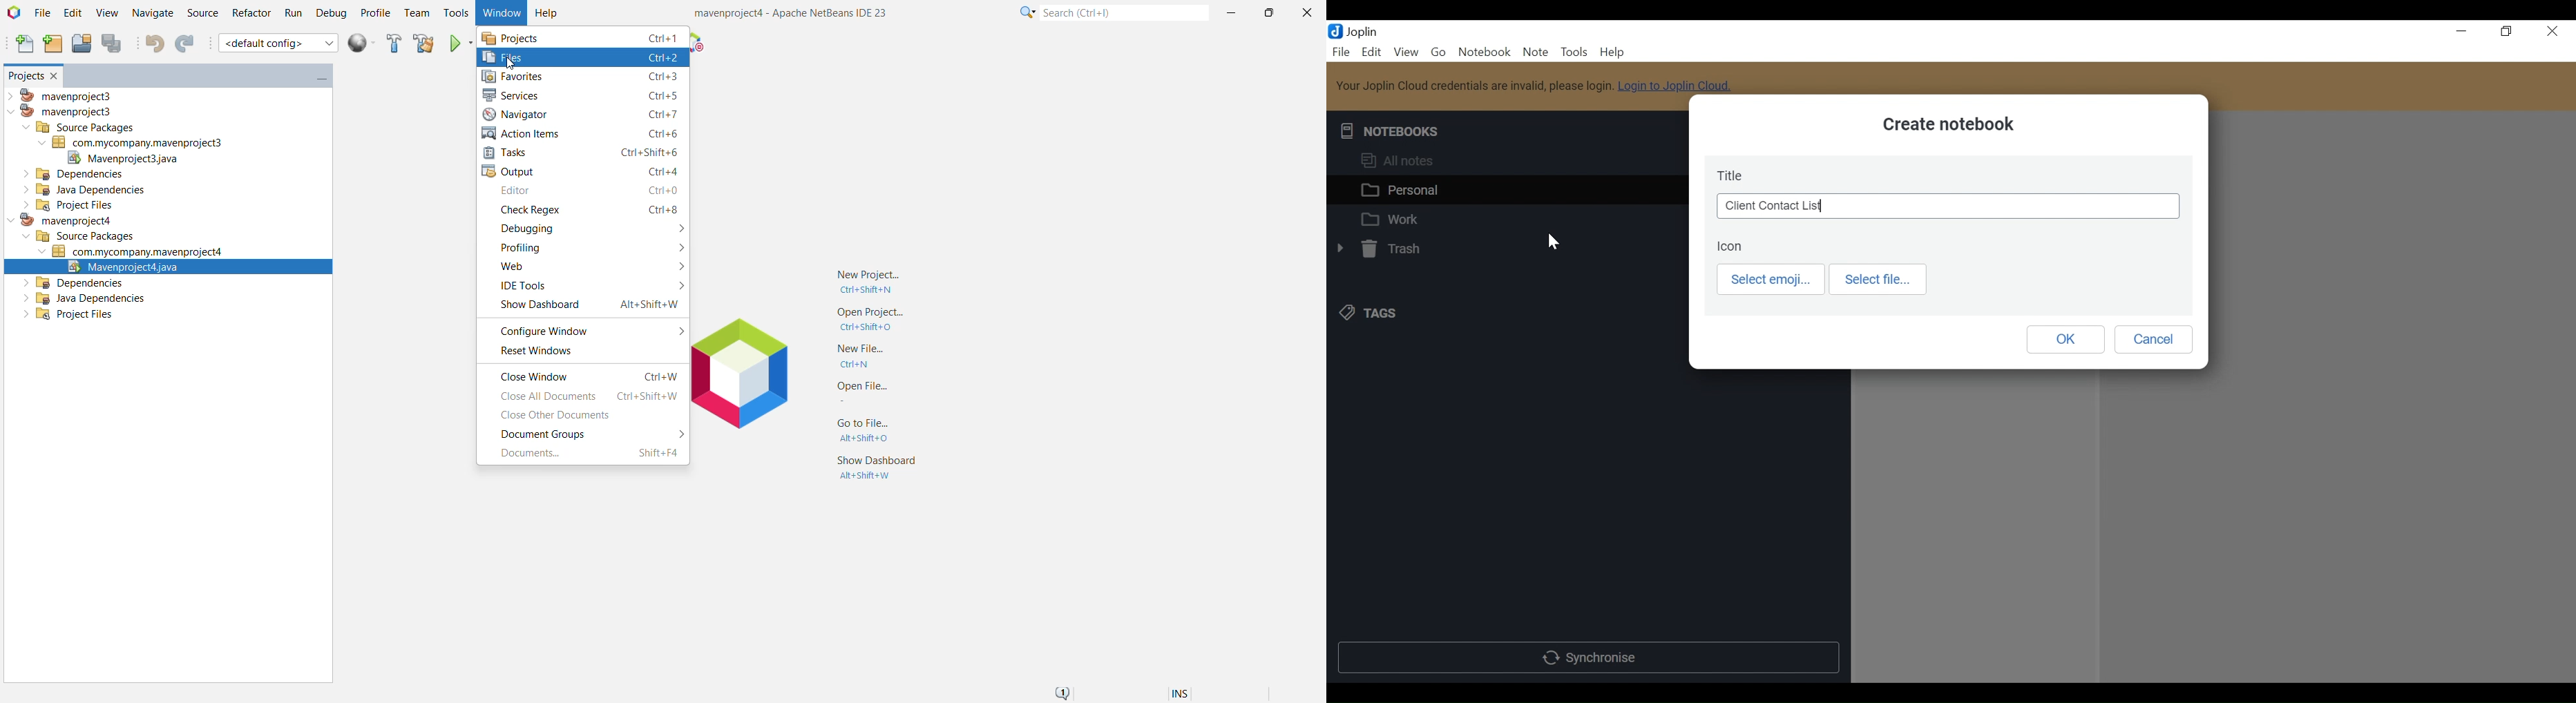 Image resolution: width=2576 pixels, height=728 pixels. Describe the element at coordinates (589, 267) in the screenshot. I see `Web` at that location.